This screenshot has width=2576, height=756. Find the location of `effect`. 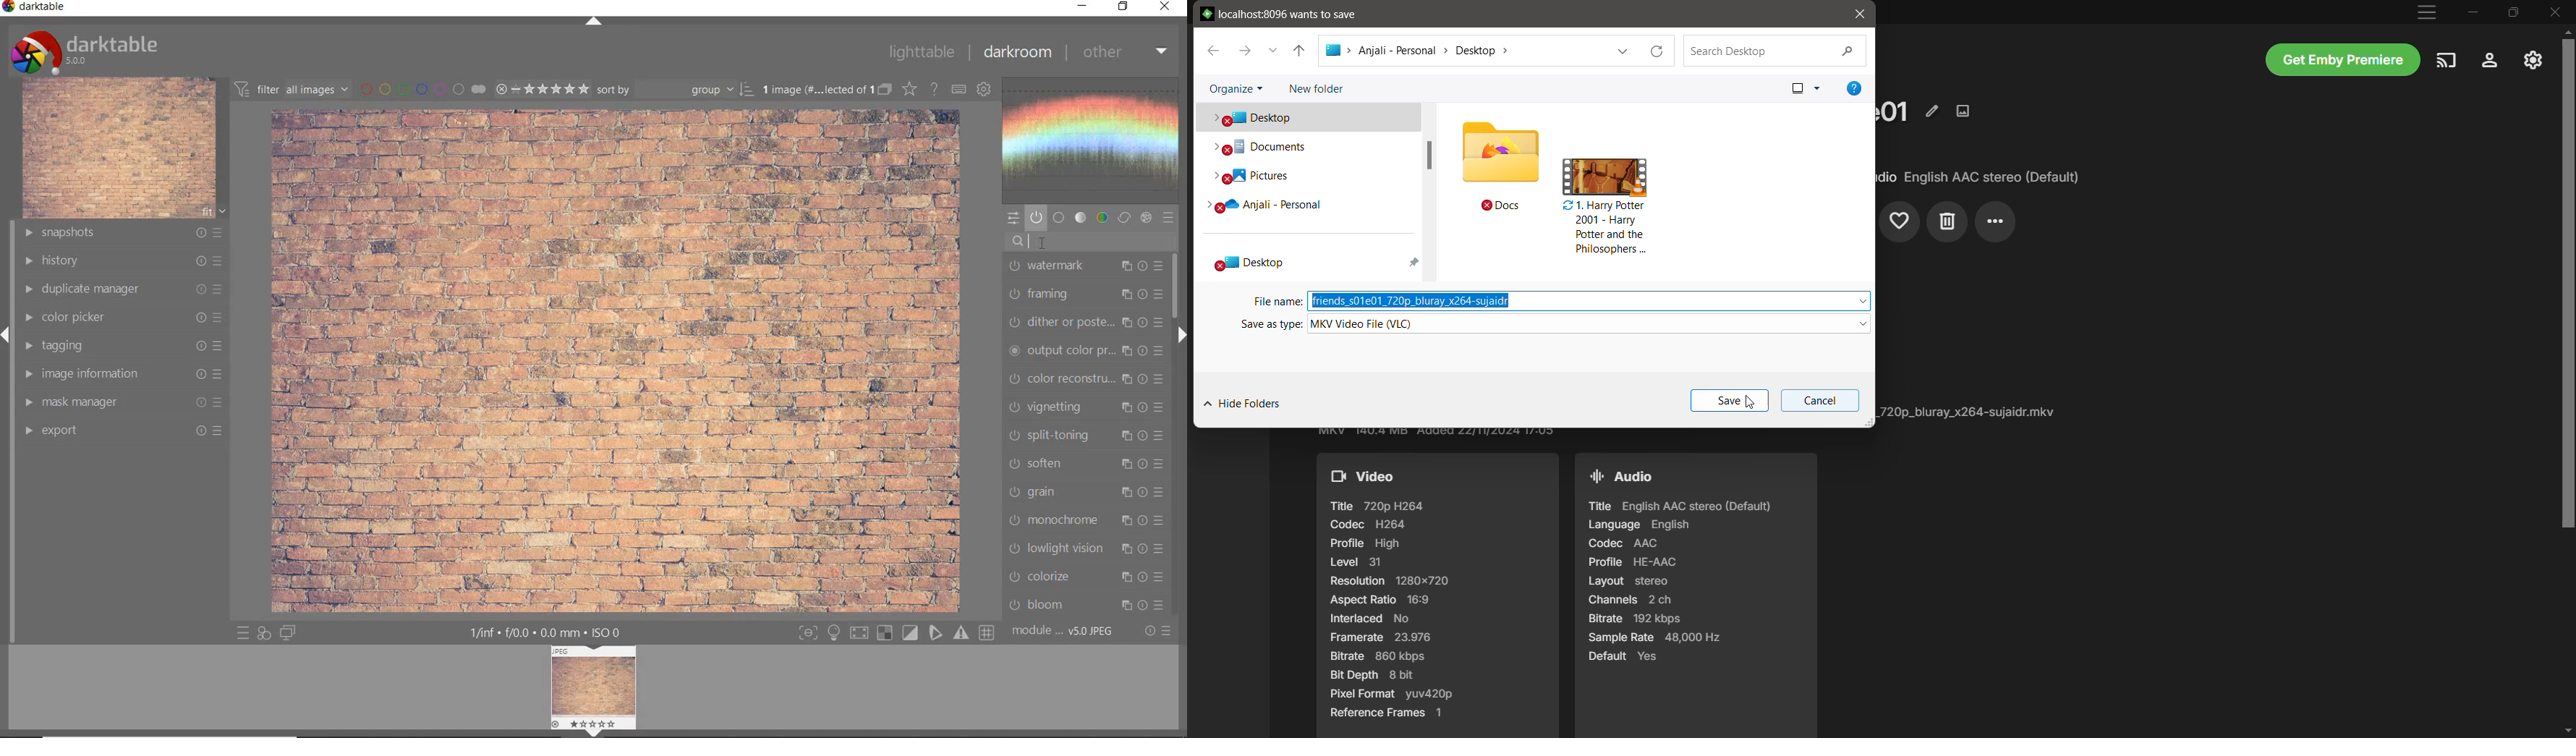

effect is located at coordinates (1146, 217).